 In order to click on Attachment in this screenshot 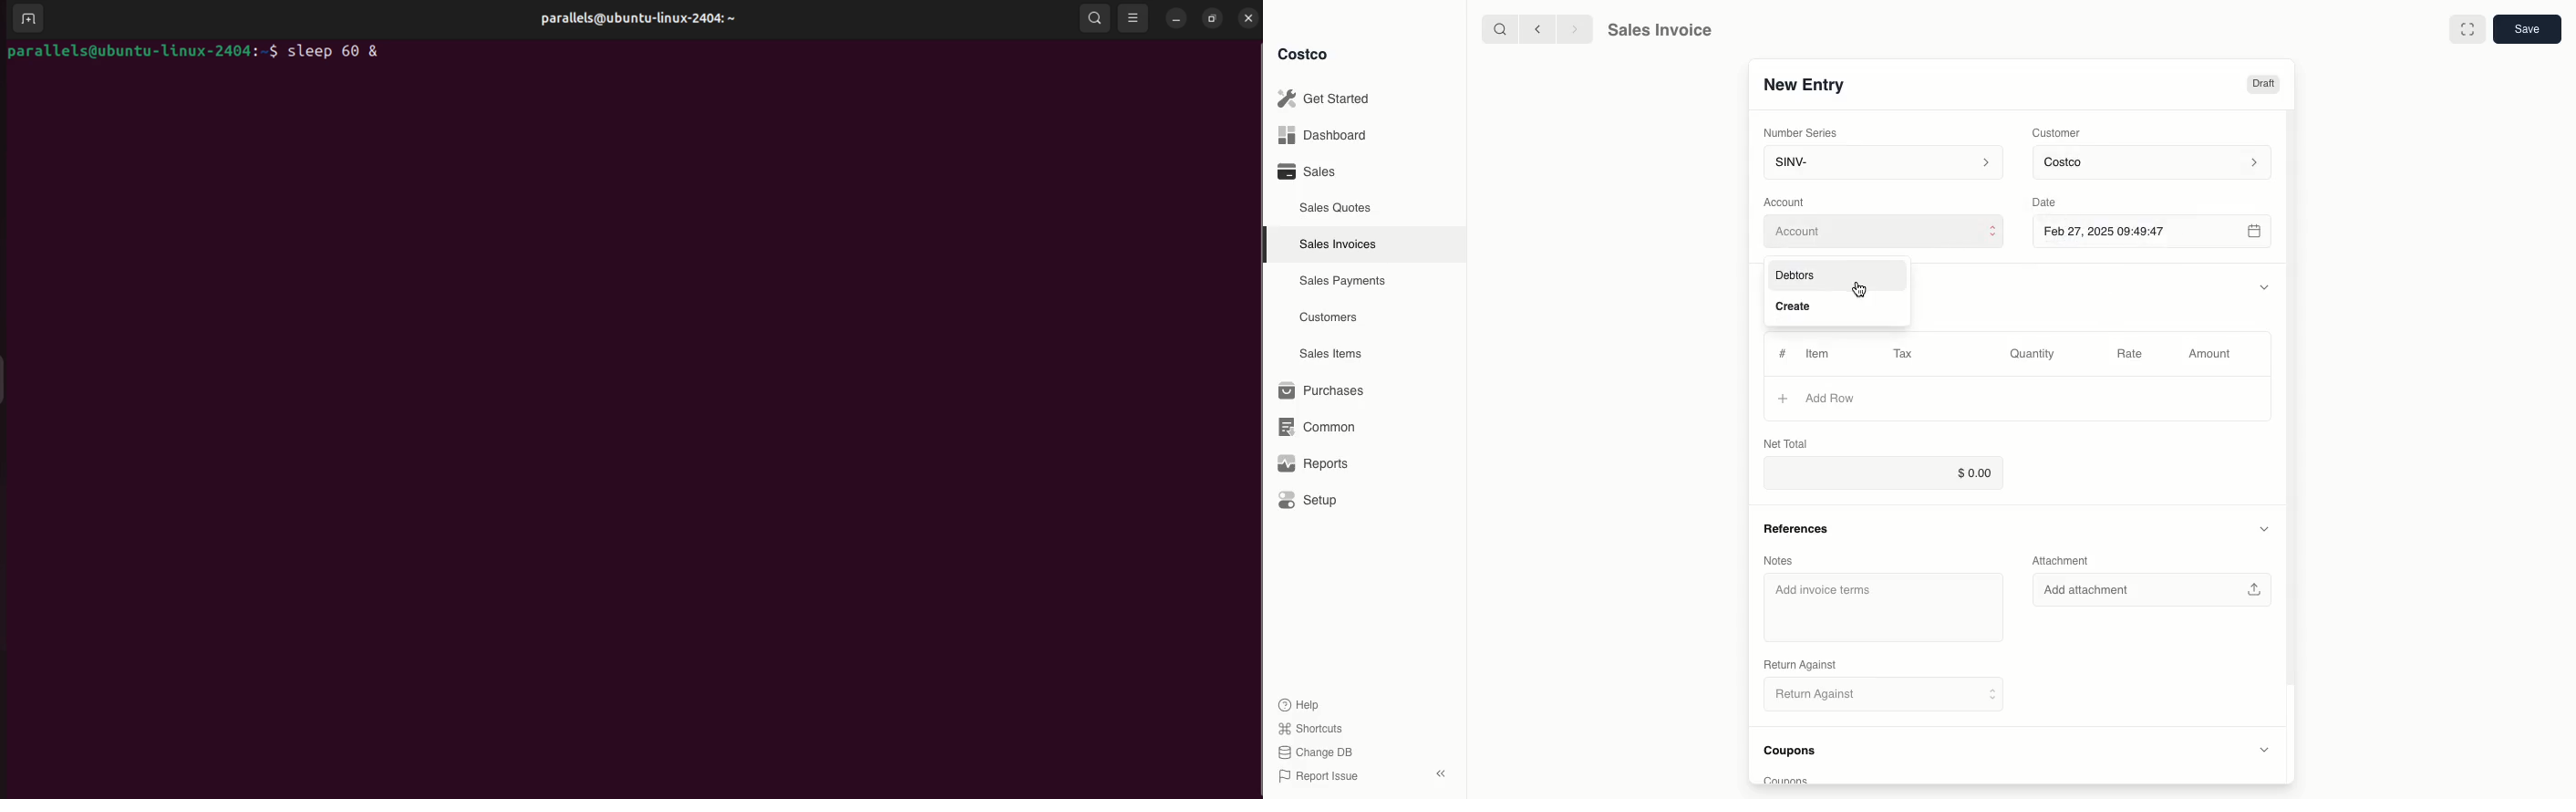, I will do `click(2066, 561)`.